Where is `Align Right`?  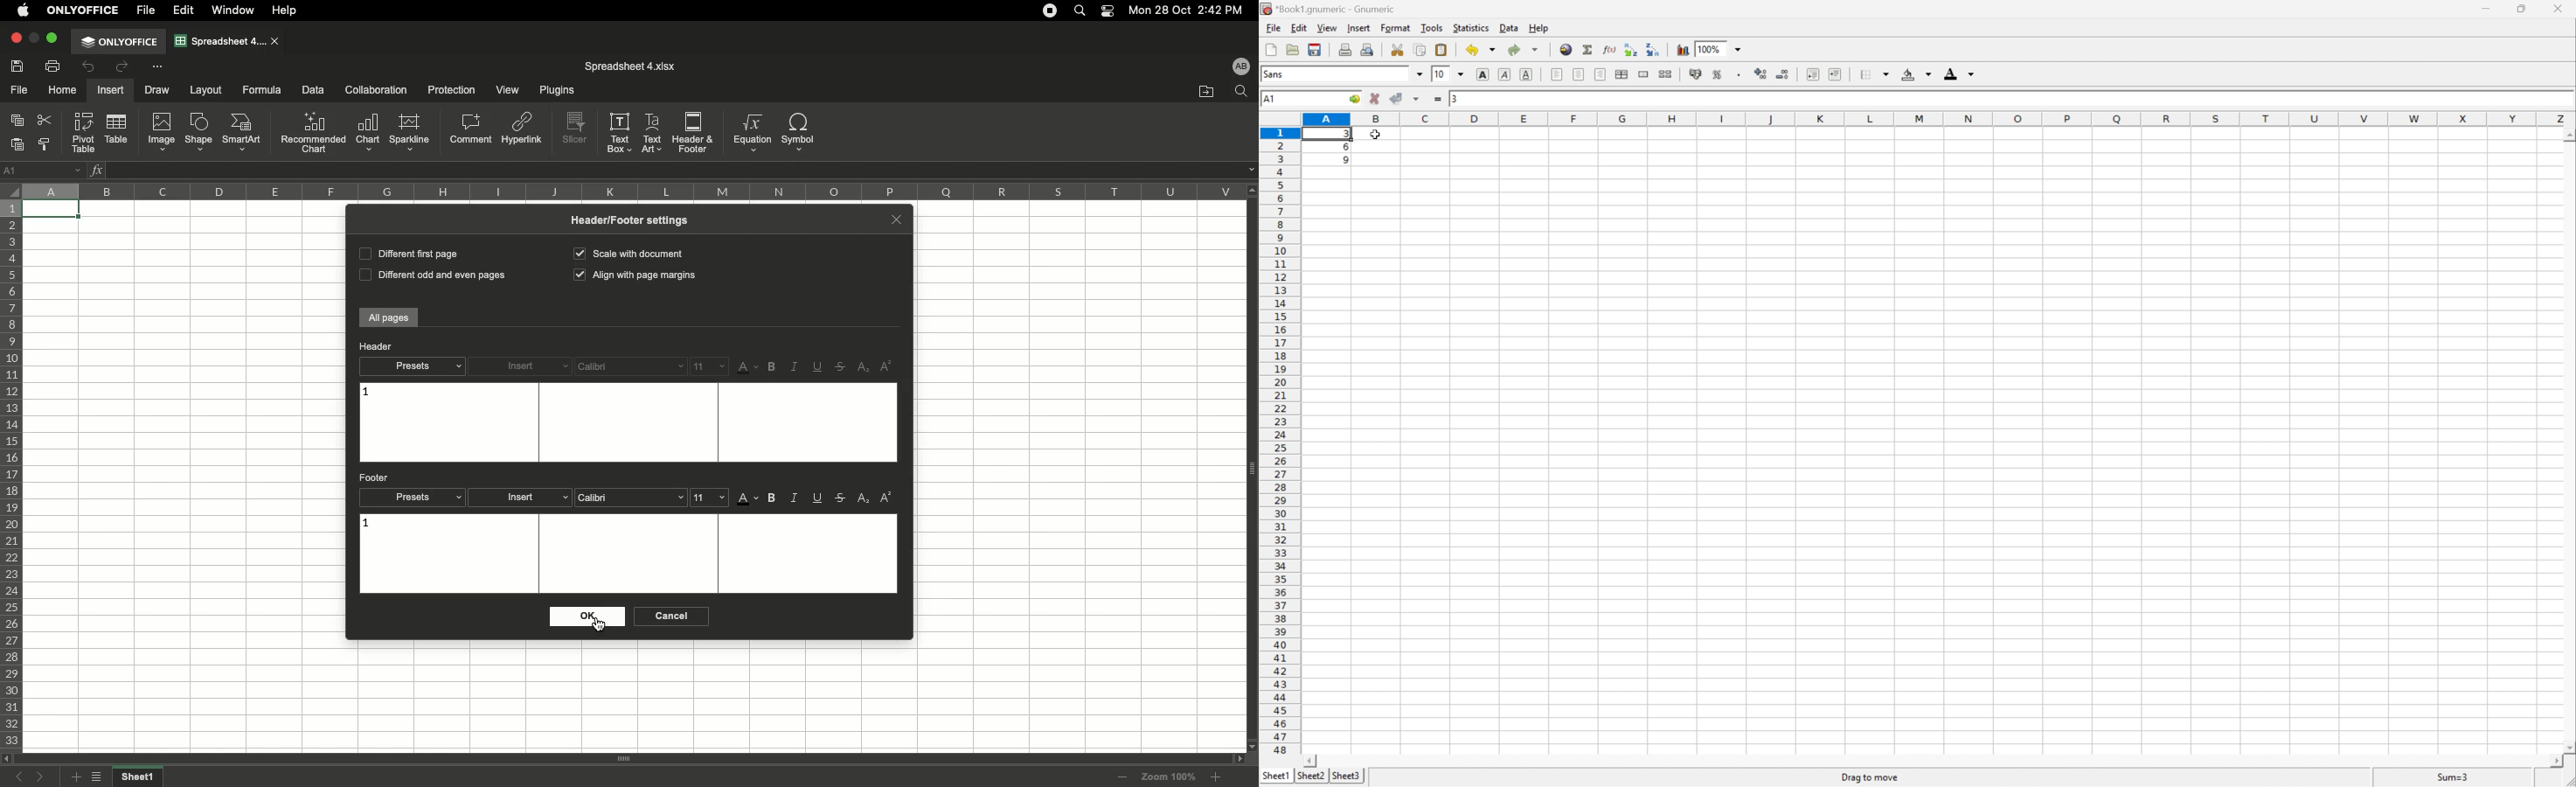 Align Right is located at coordinates (1599, 74).